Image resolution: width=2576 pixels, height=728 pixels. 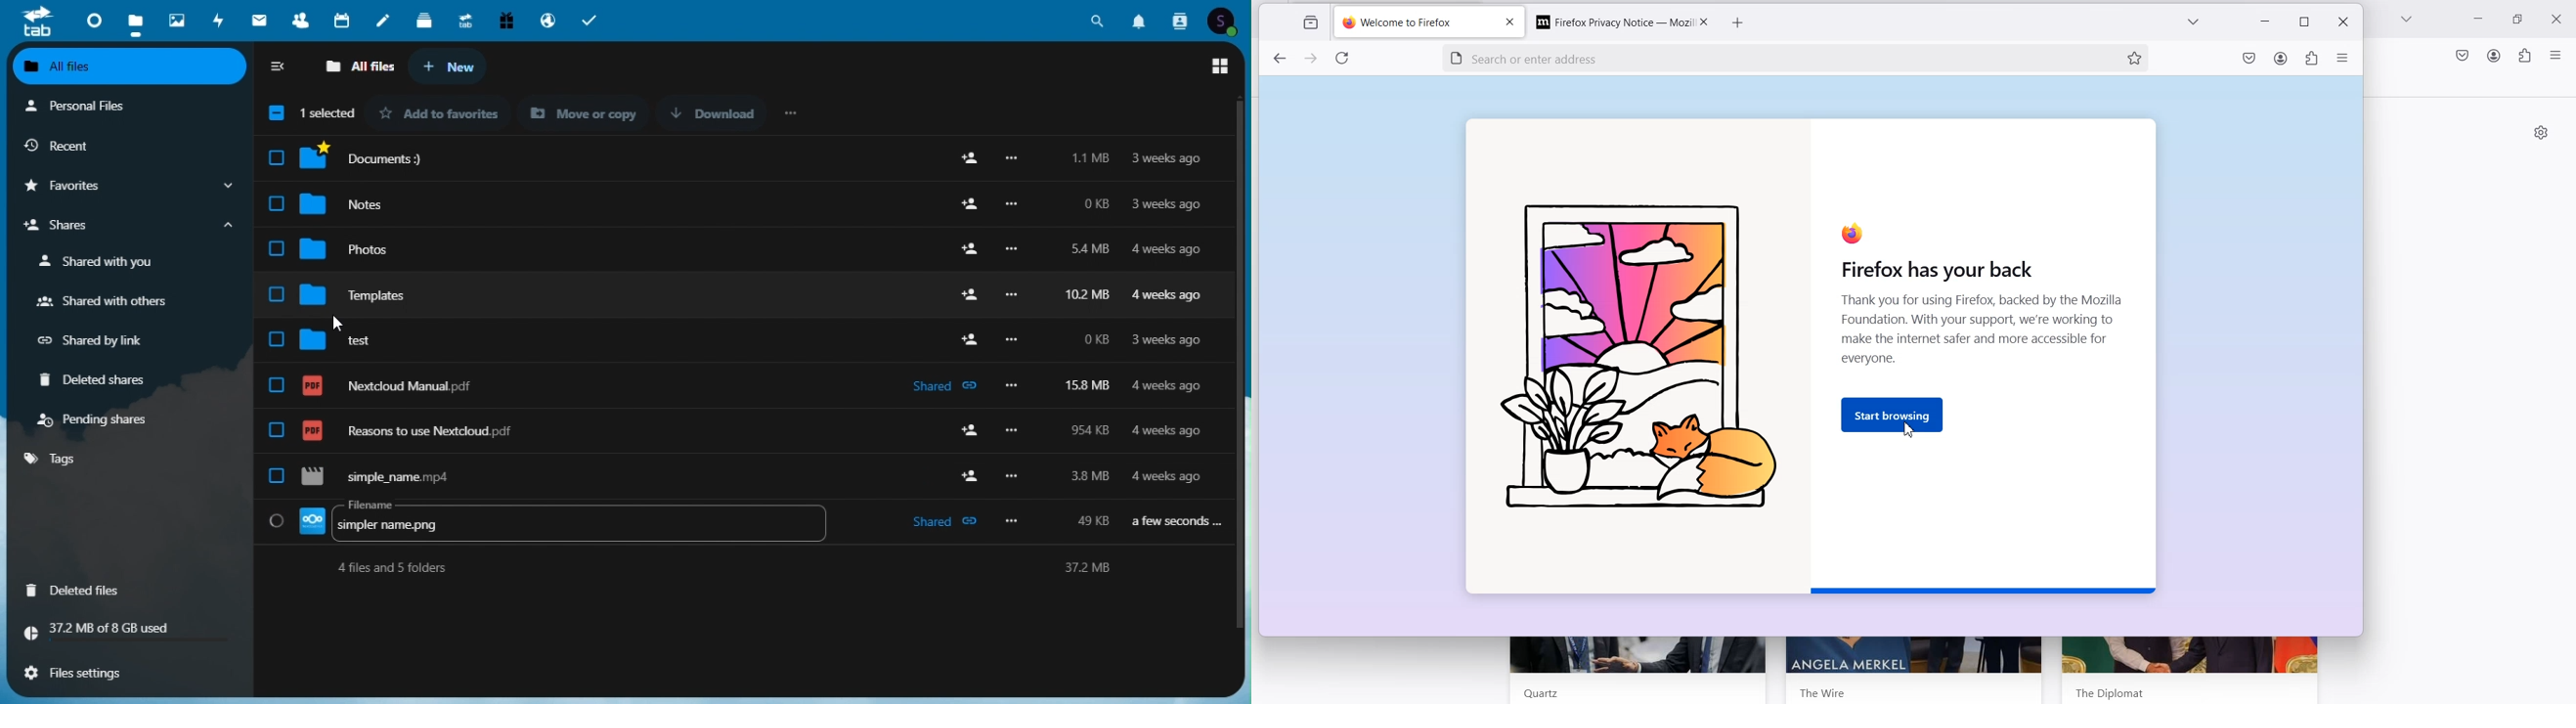 I want to click on deleted  shares, so click(x=101, y=381).